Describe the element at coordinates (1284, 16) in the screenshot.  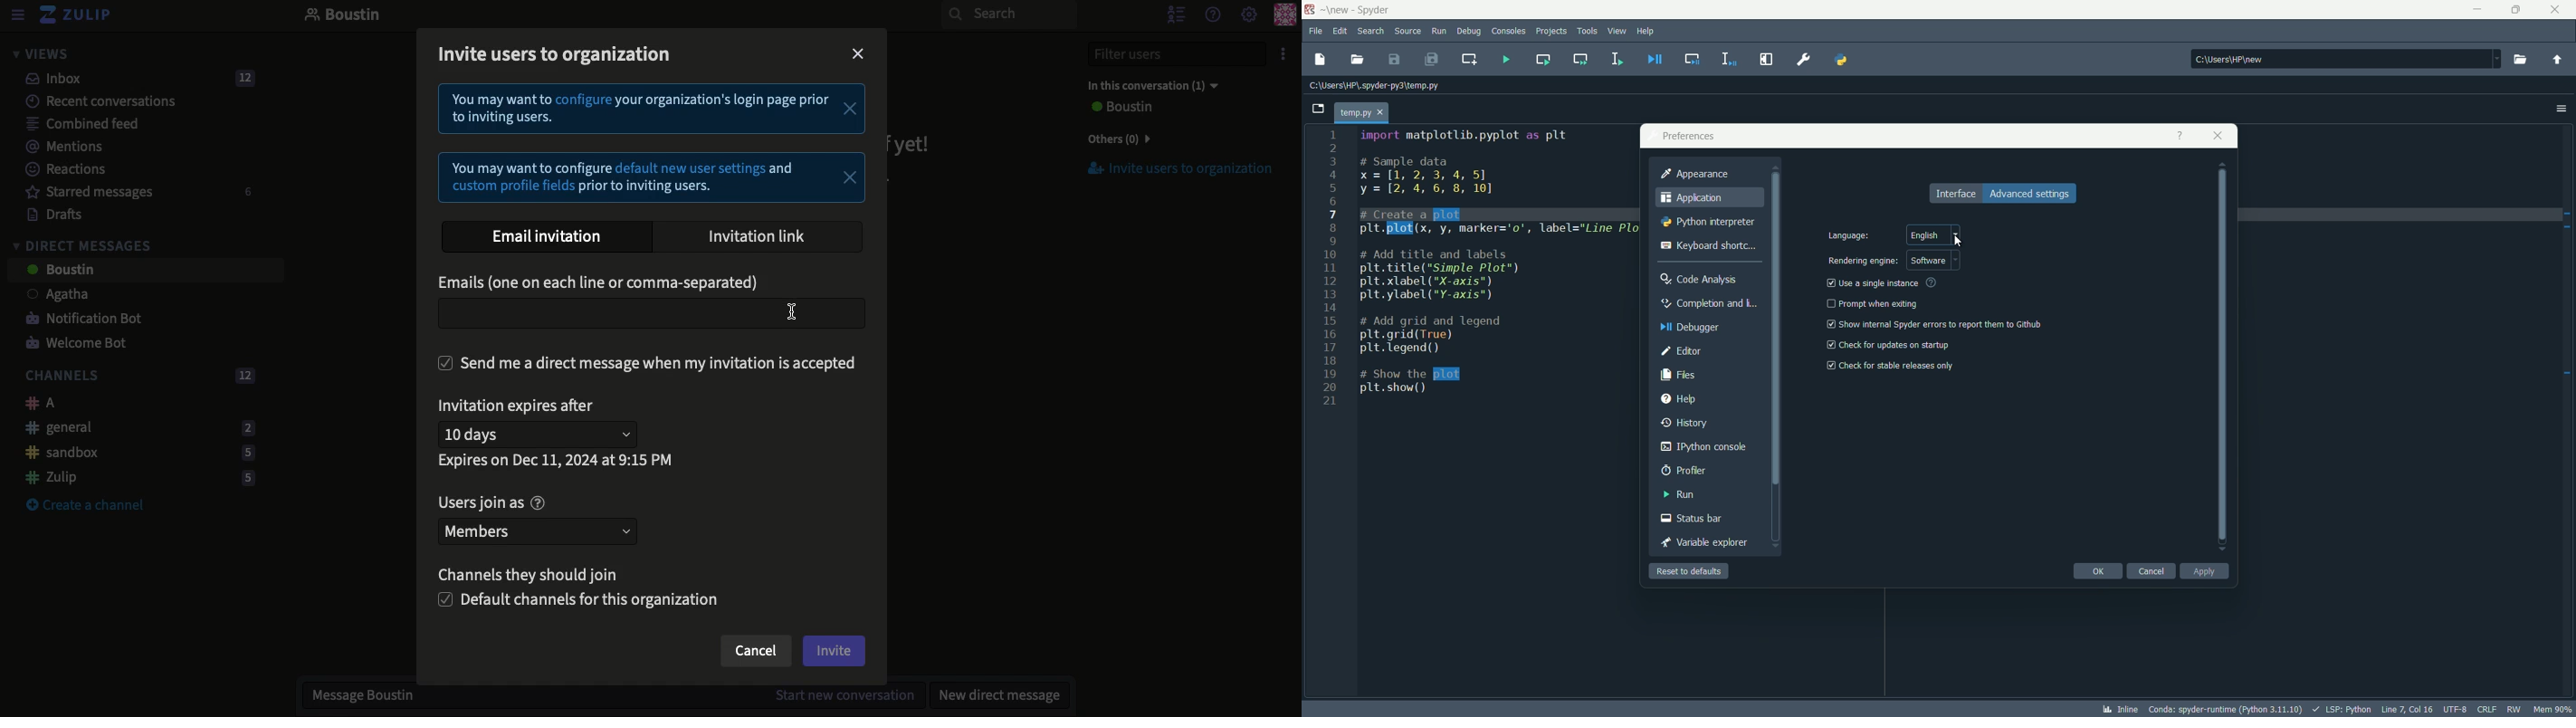
I see `Profile` at that location.